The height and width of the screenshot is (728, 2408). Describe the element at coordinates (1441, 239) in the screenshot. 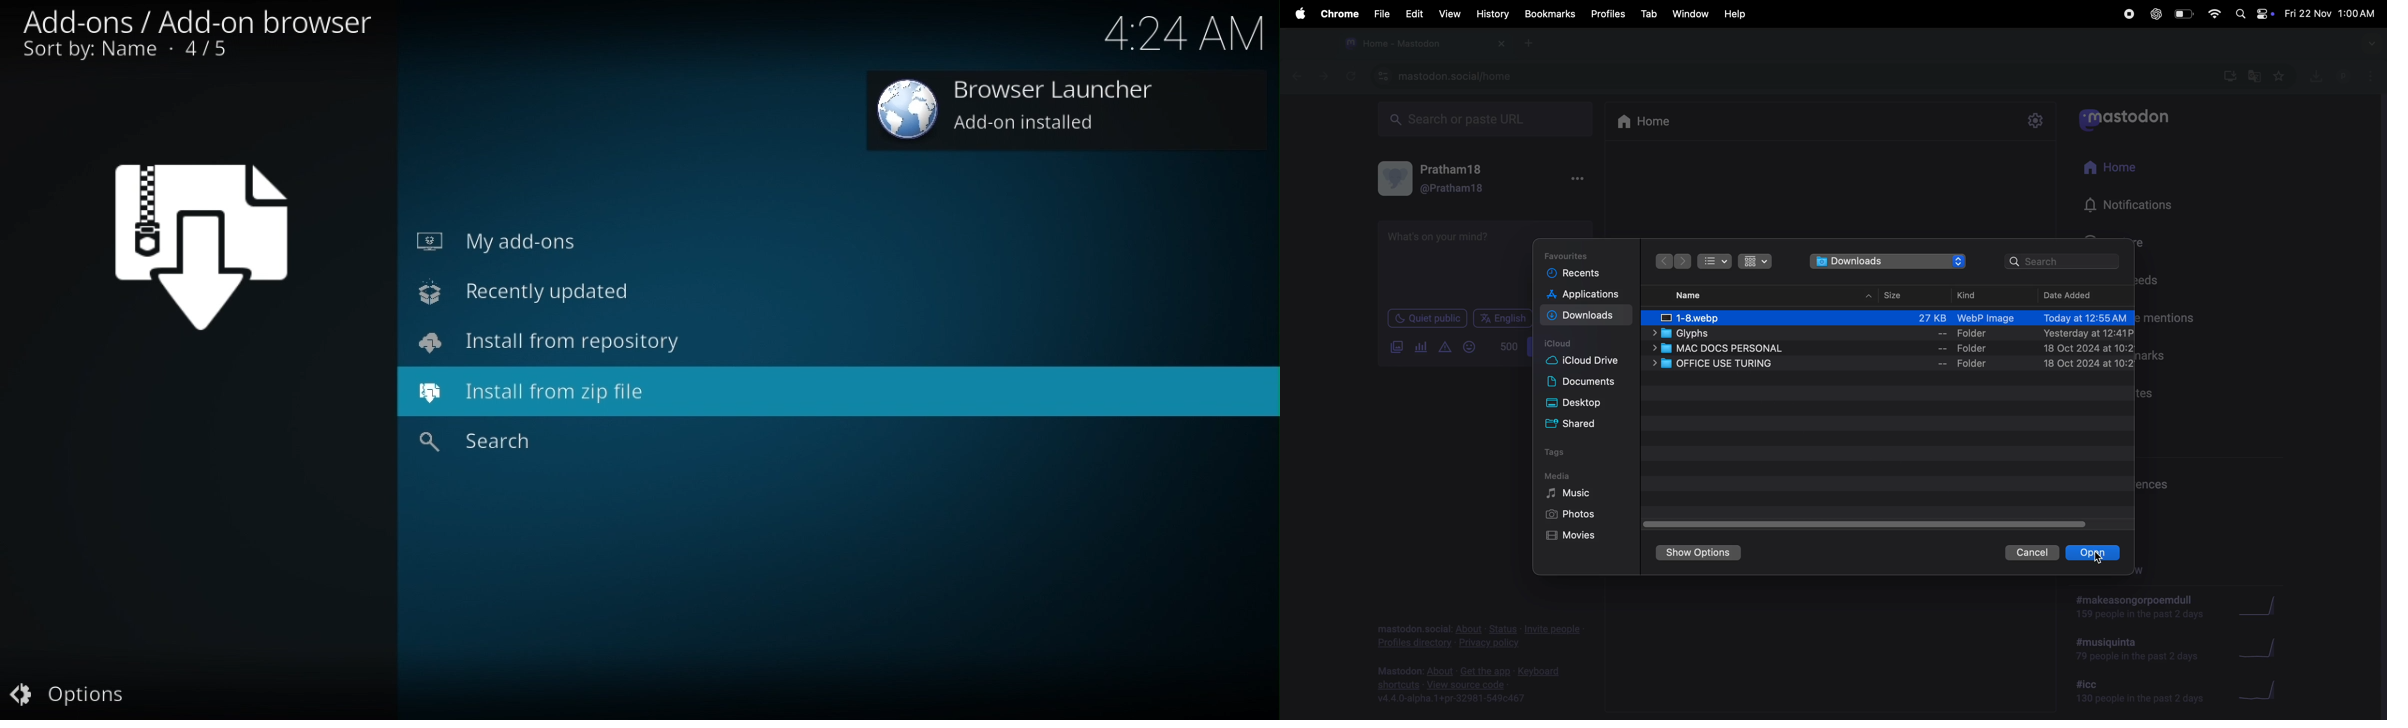

I see `What's on your mind?` at that location.